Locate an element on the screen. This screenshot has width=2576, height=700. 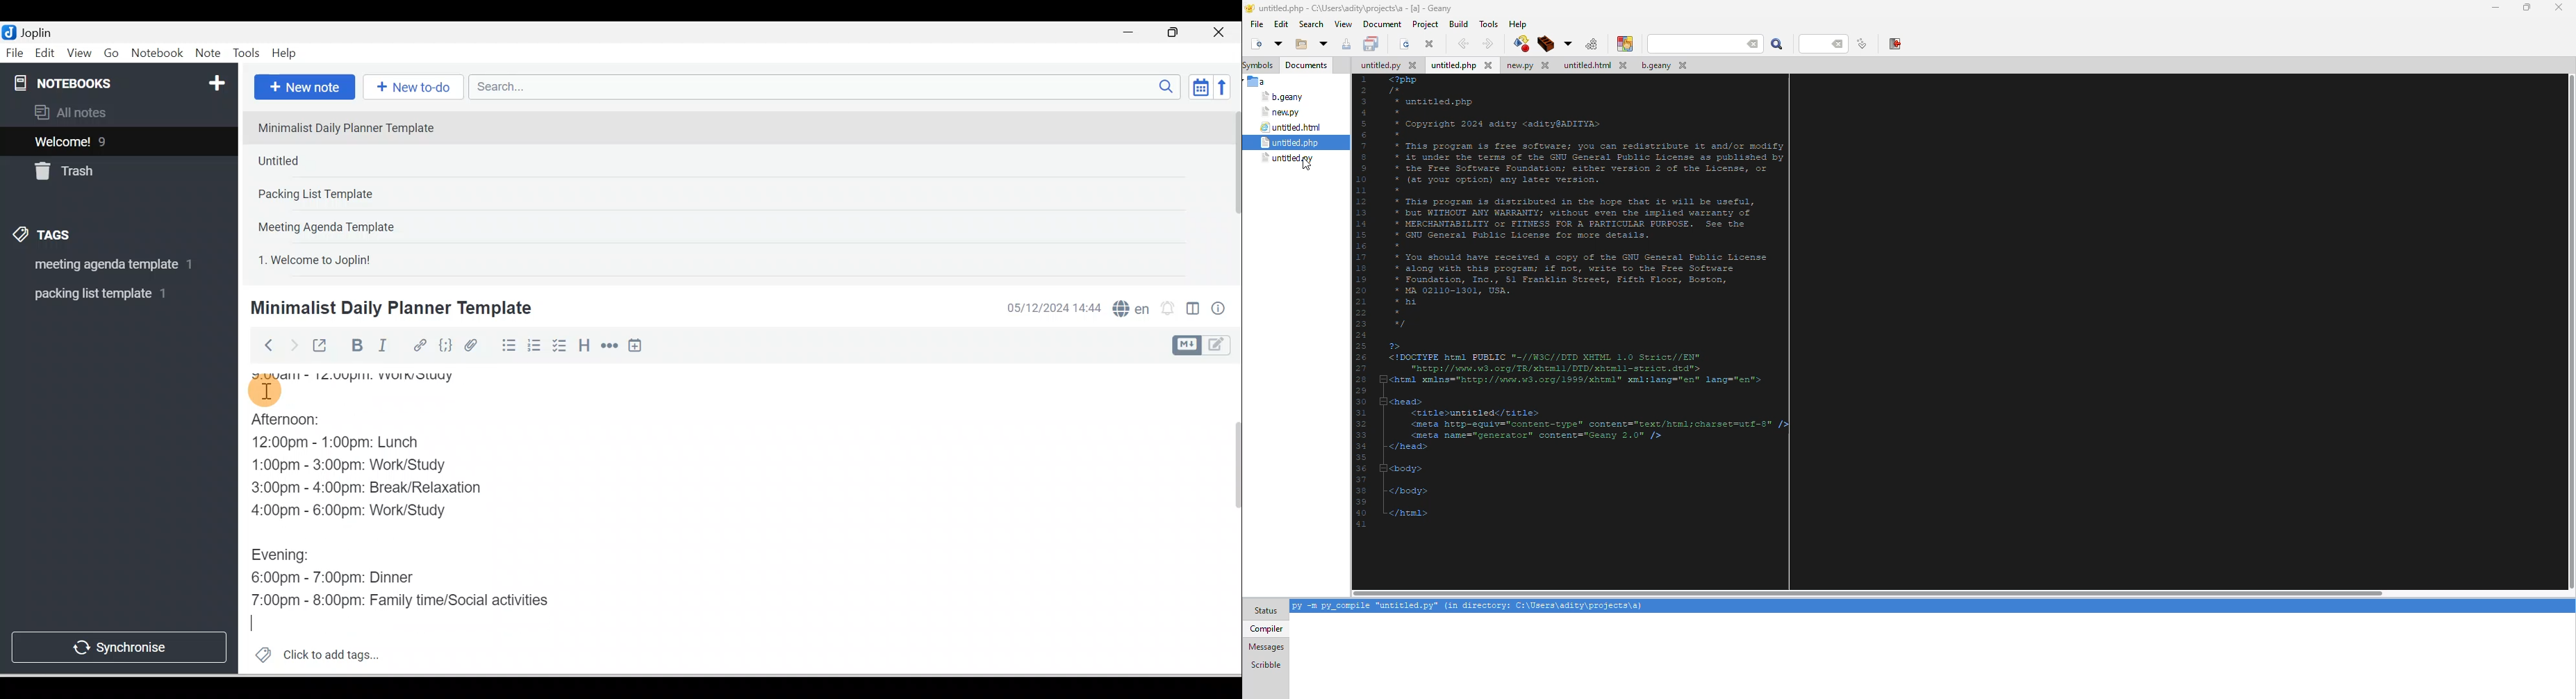
Note 1 is located at coordinates (355, 127).